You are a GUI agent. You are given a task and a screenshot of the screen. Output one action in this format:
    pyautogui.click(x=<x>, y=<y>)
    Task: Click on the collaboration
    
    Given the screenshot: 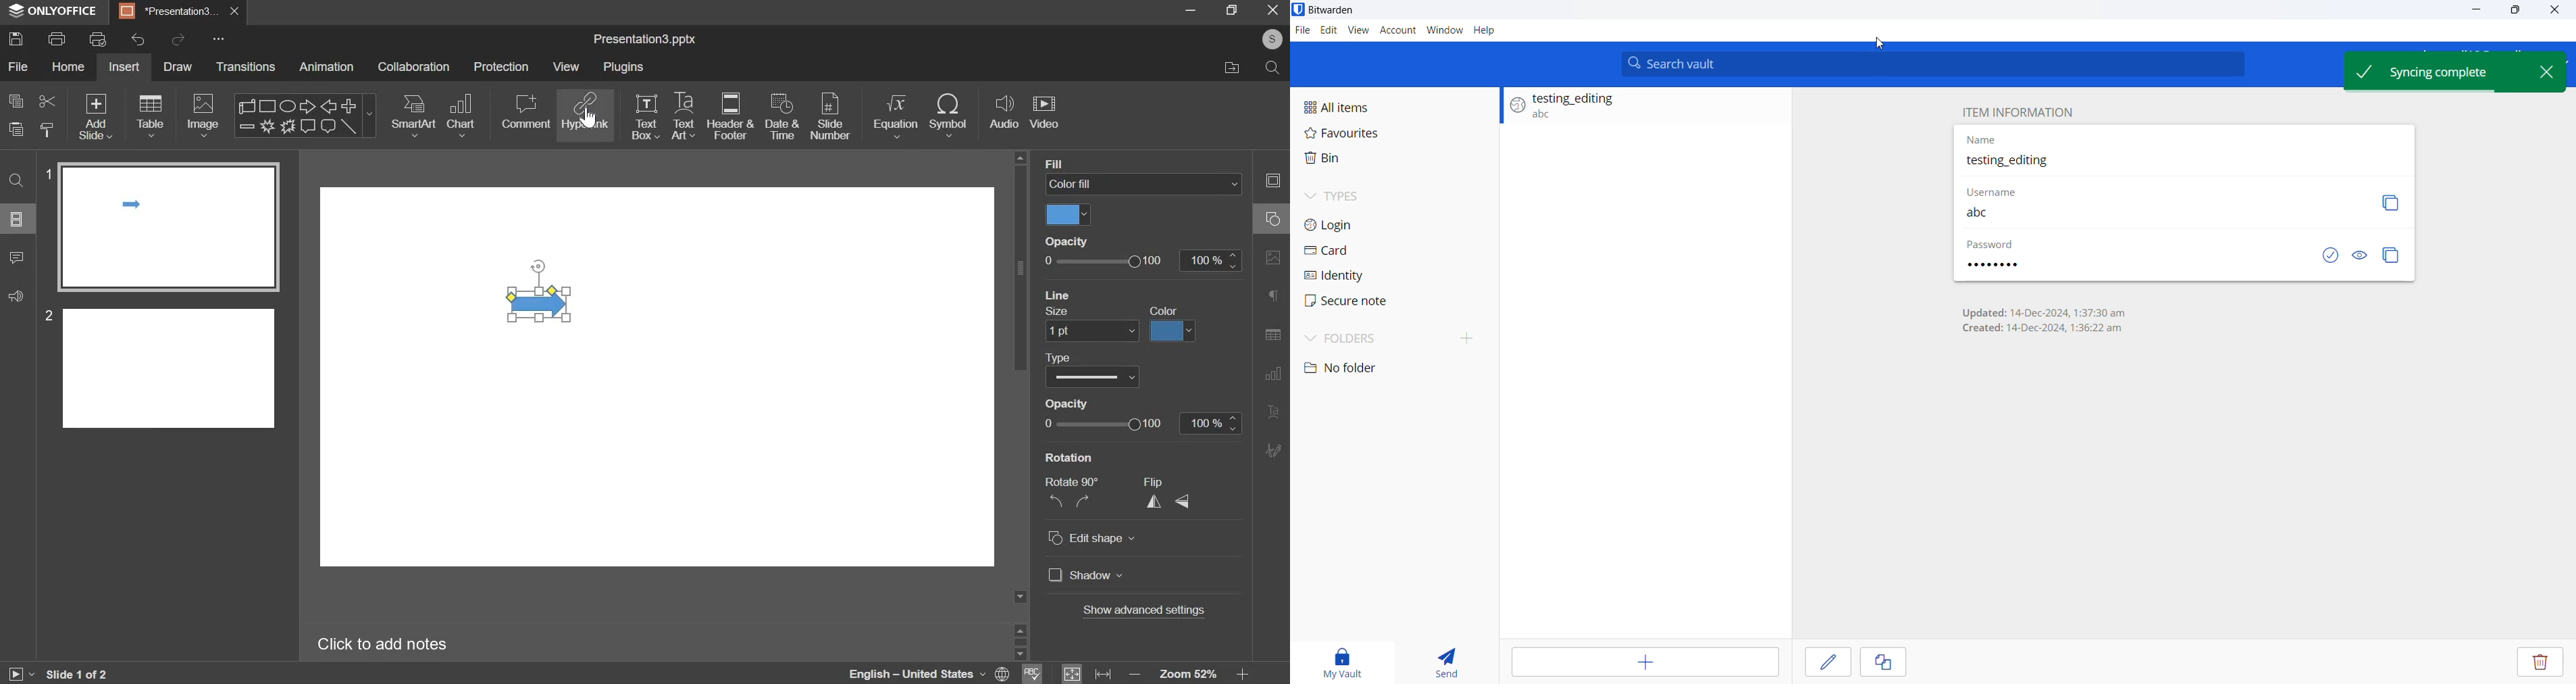 What is the action you would take?
    pyautogui.click(x=414, y=66)
    